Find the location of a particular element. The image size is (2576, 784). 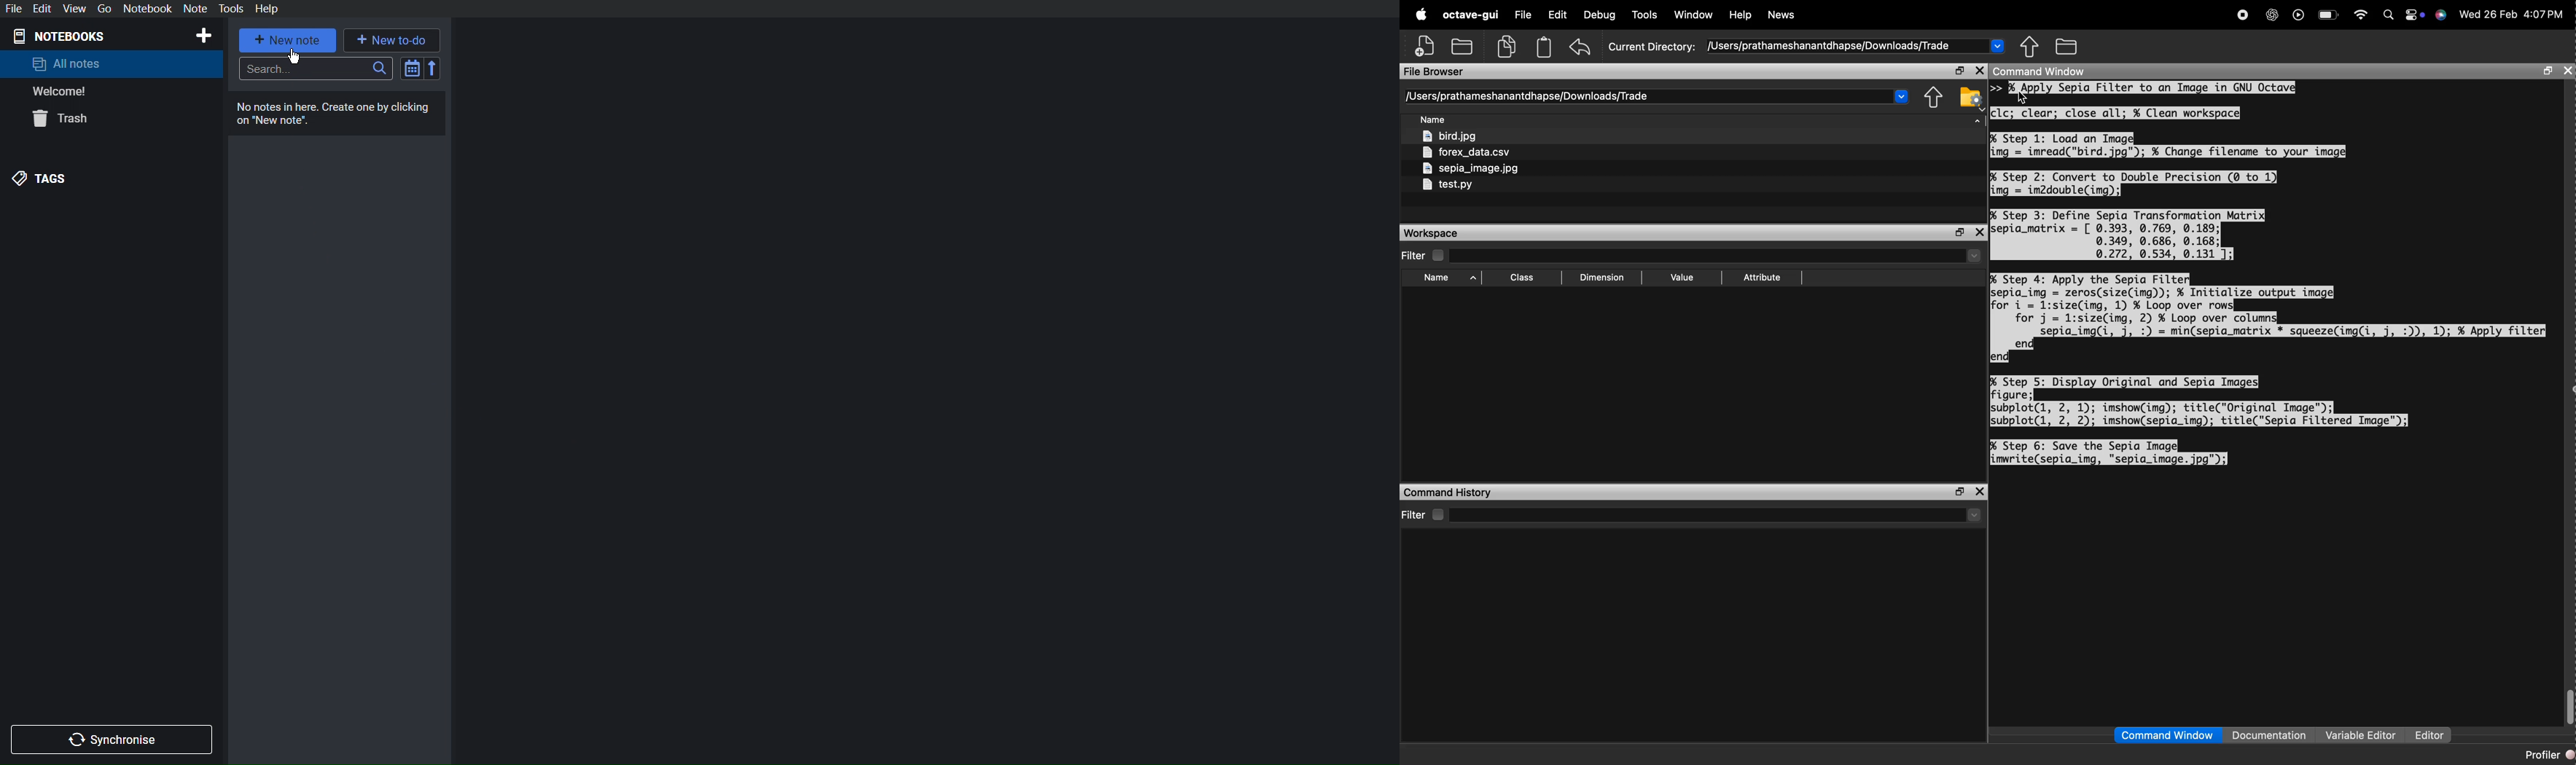

Drop-down  is located at coordinates (1974, 256).